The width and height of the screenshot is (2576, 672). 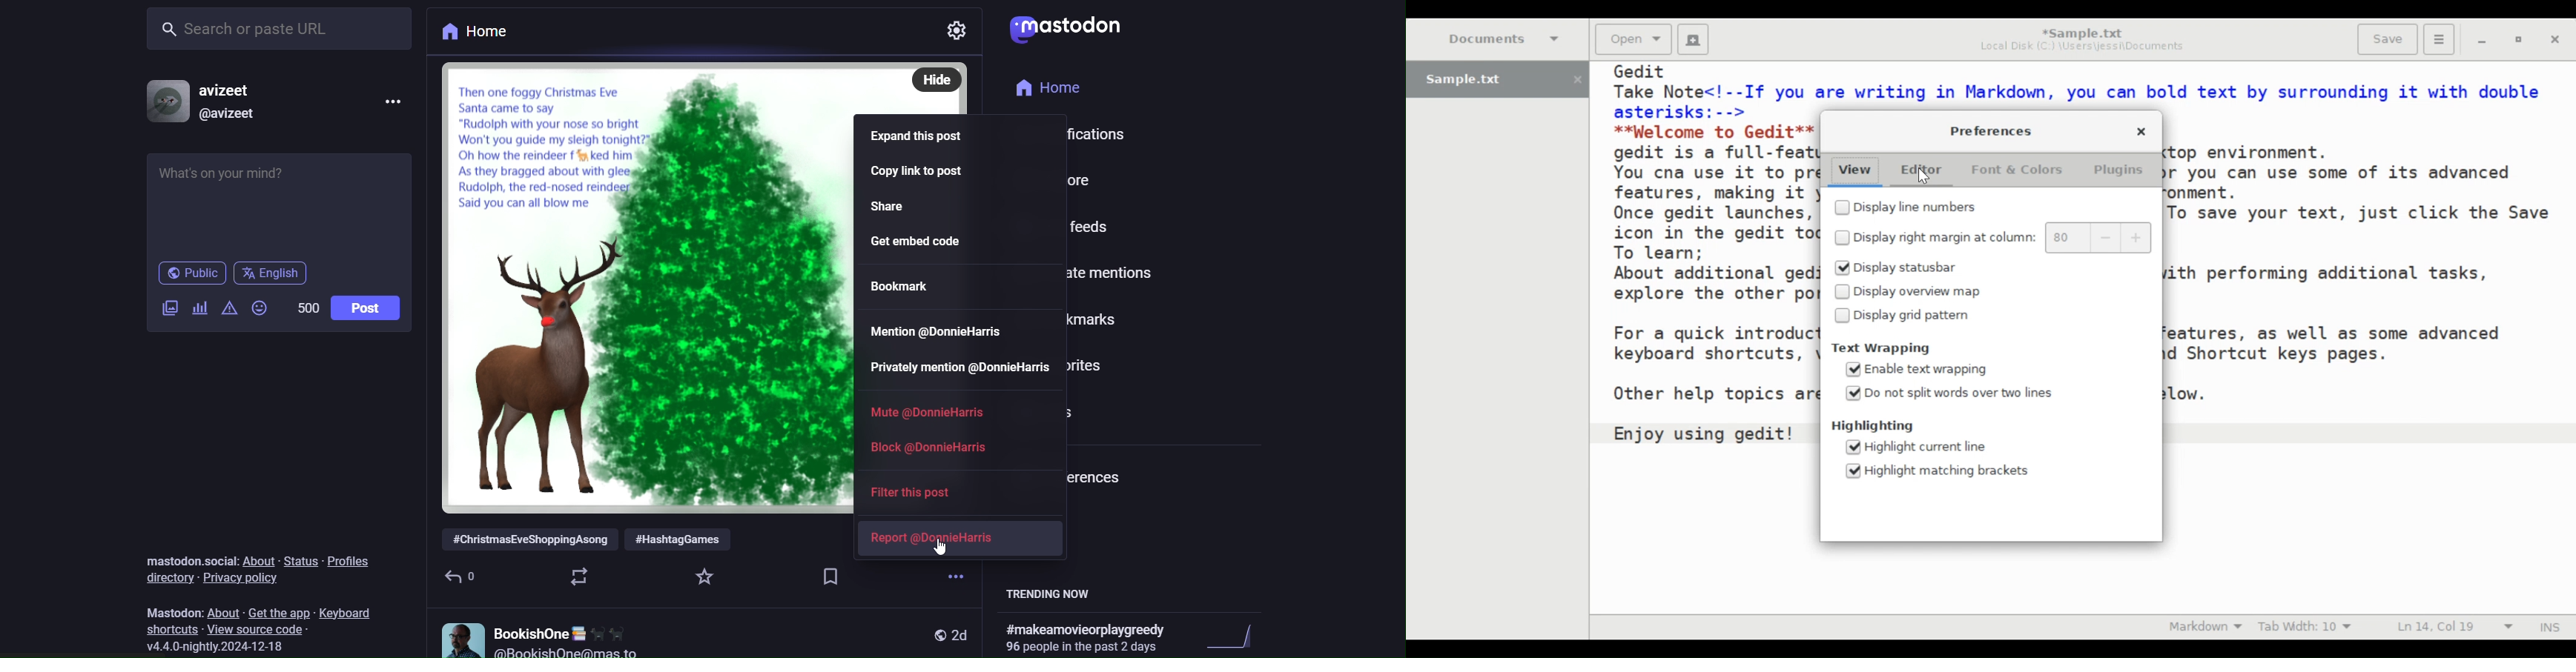 I want to click on favorite, so click(x=702, y=574).